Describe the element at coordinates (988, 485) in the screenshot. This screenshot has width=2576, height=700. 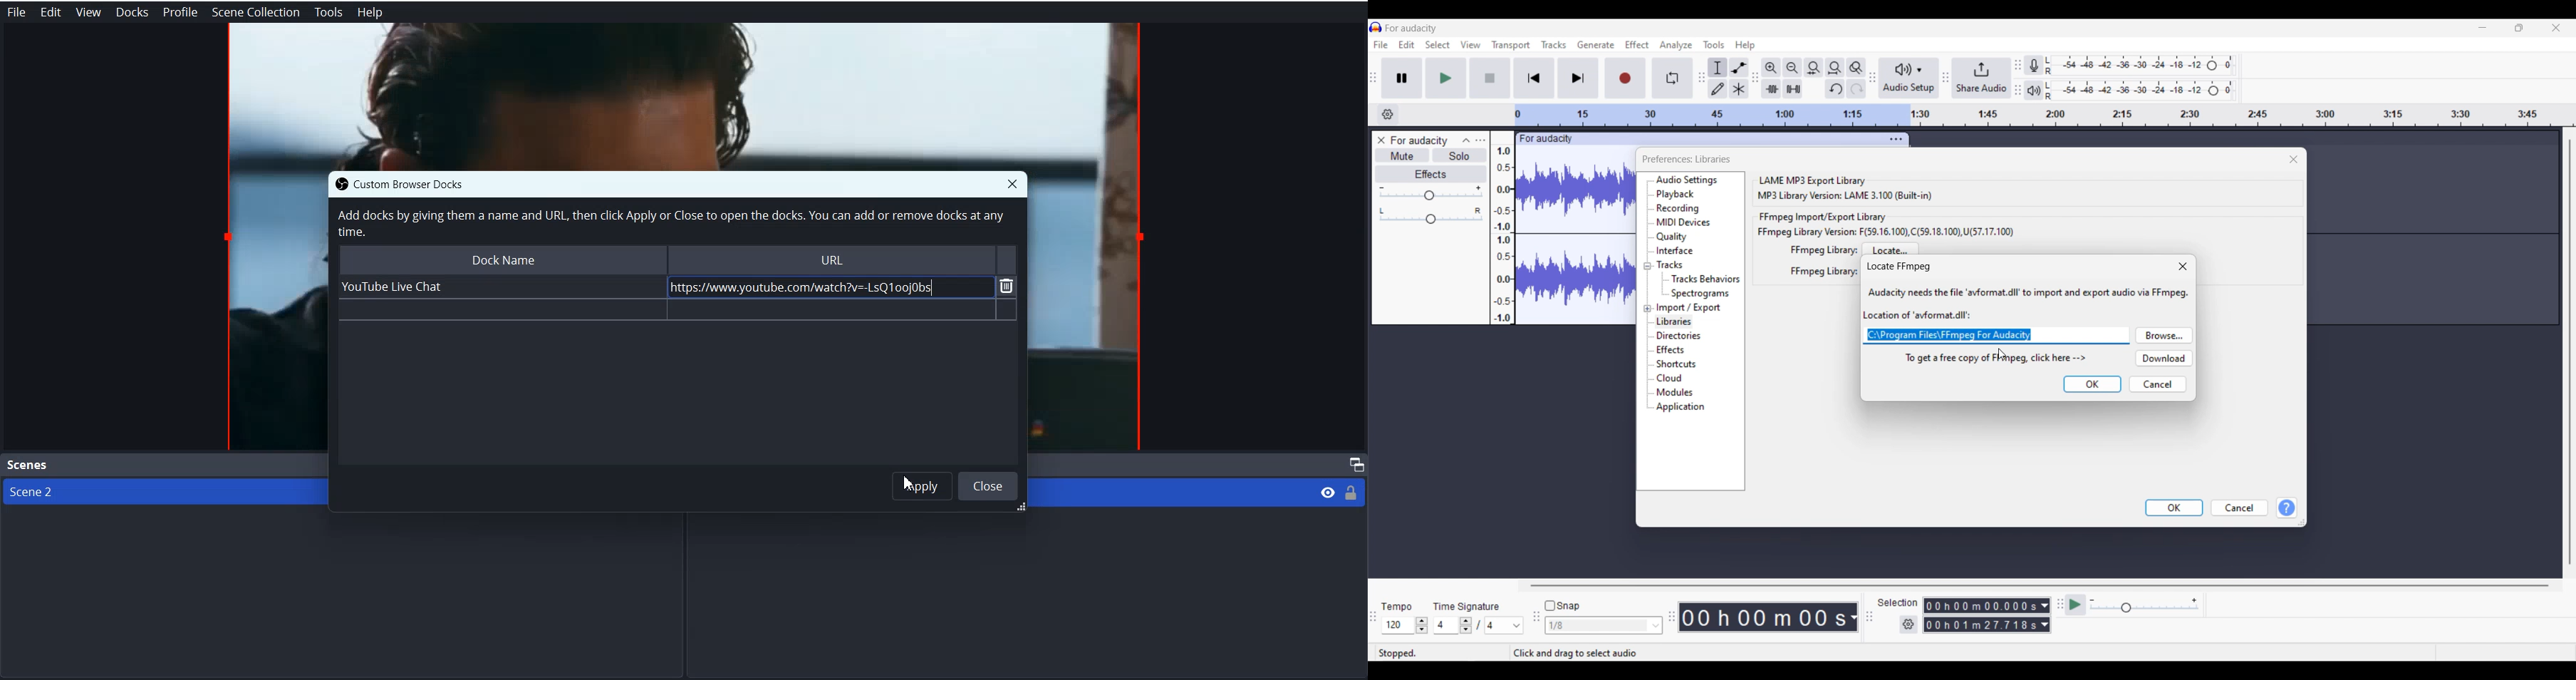
I see `Close` at that location.